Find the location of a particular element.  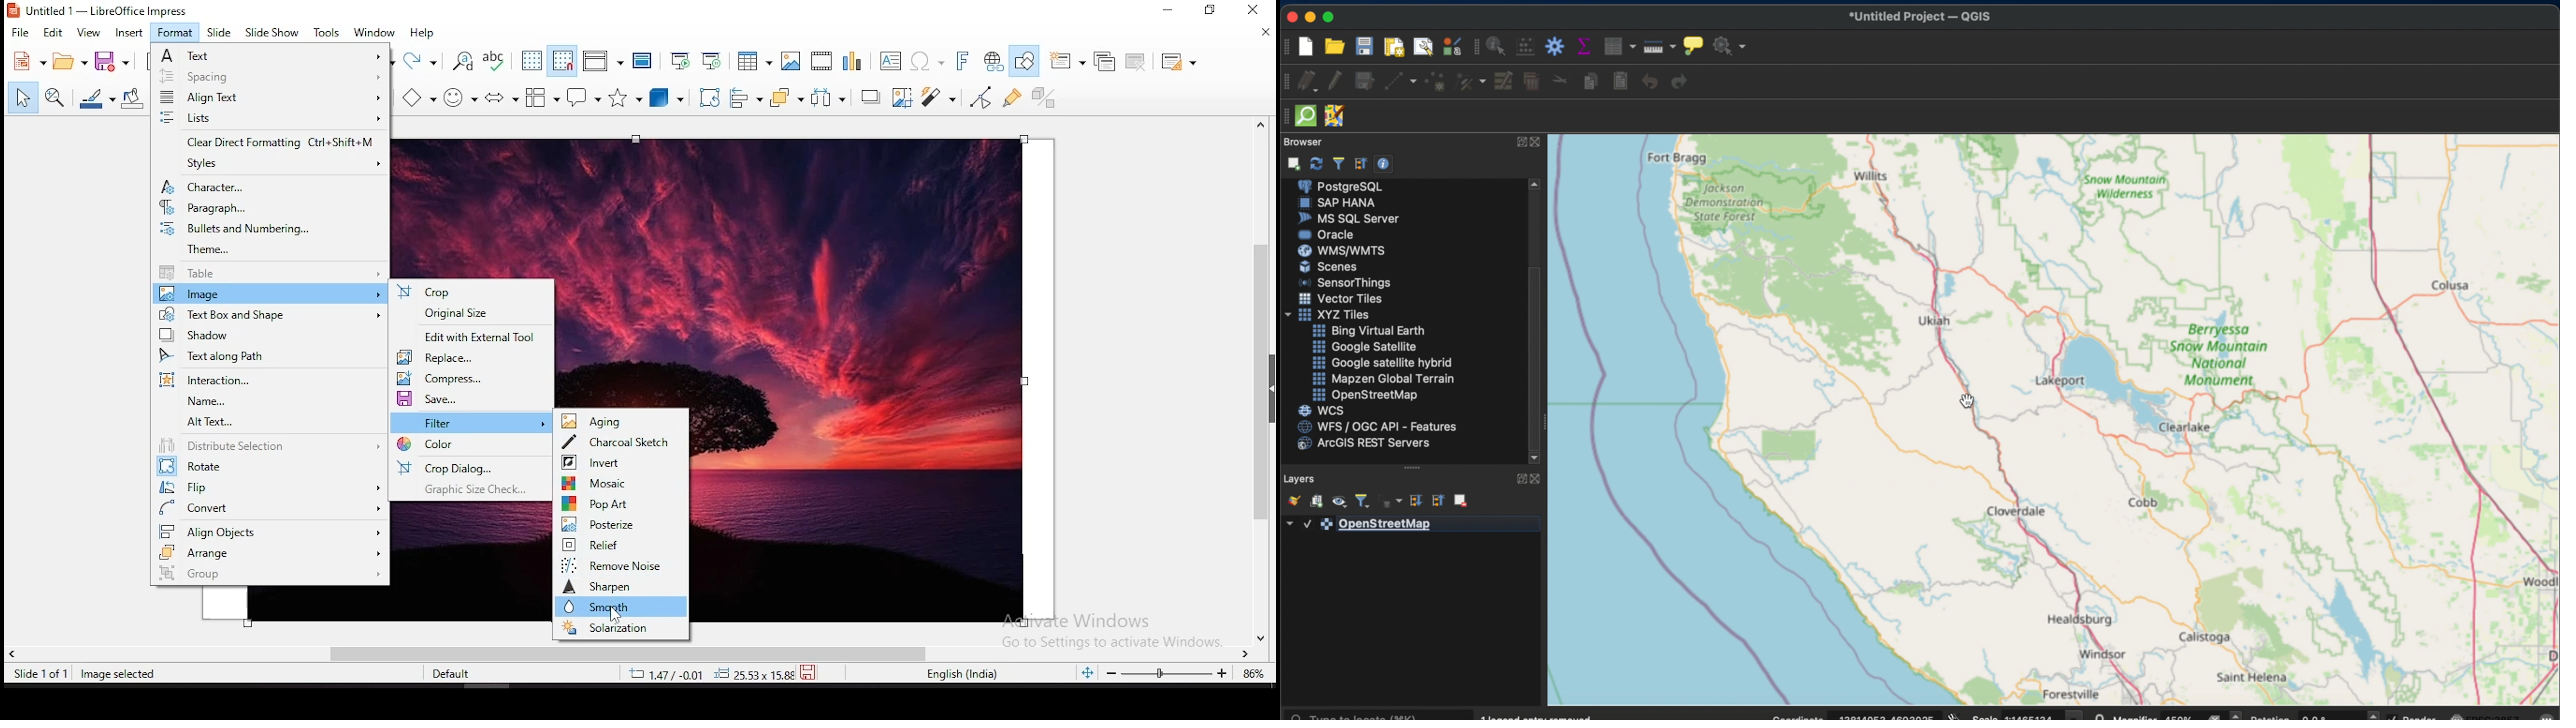

scenes is located at coordinates (1327, 266).